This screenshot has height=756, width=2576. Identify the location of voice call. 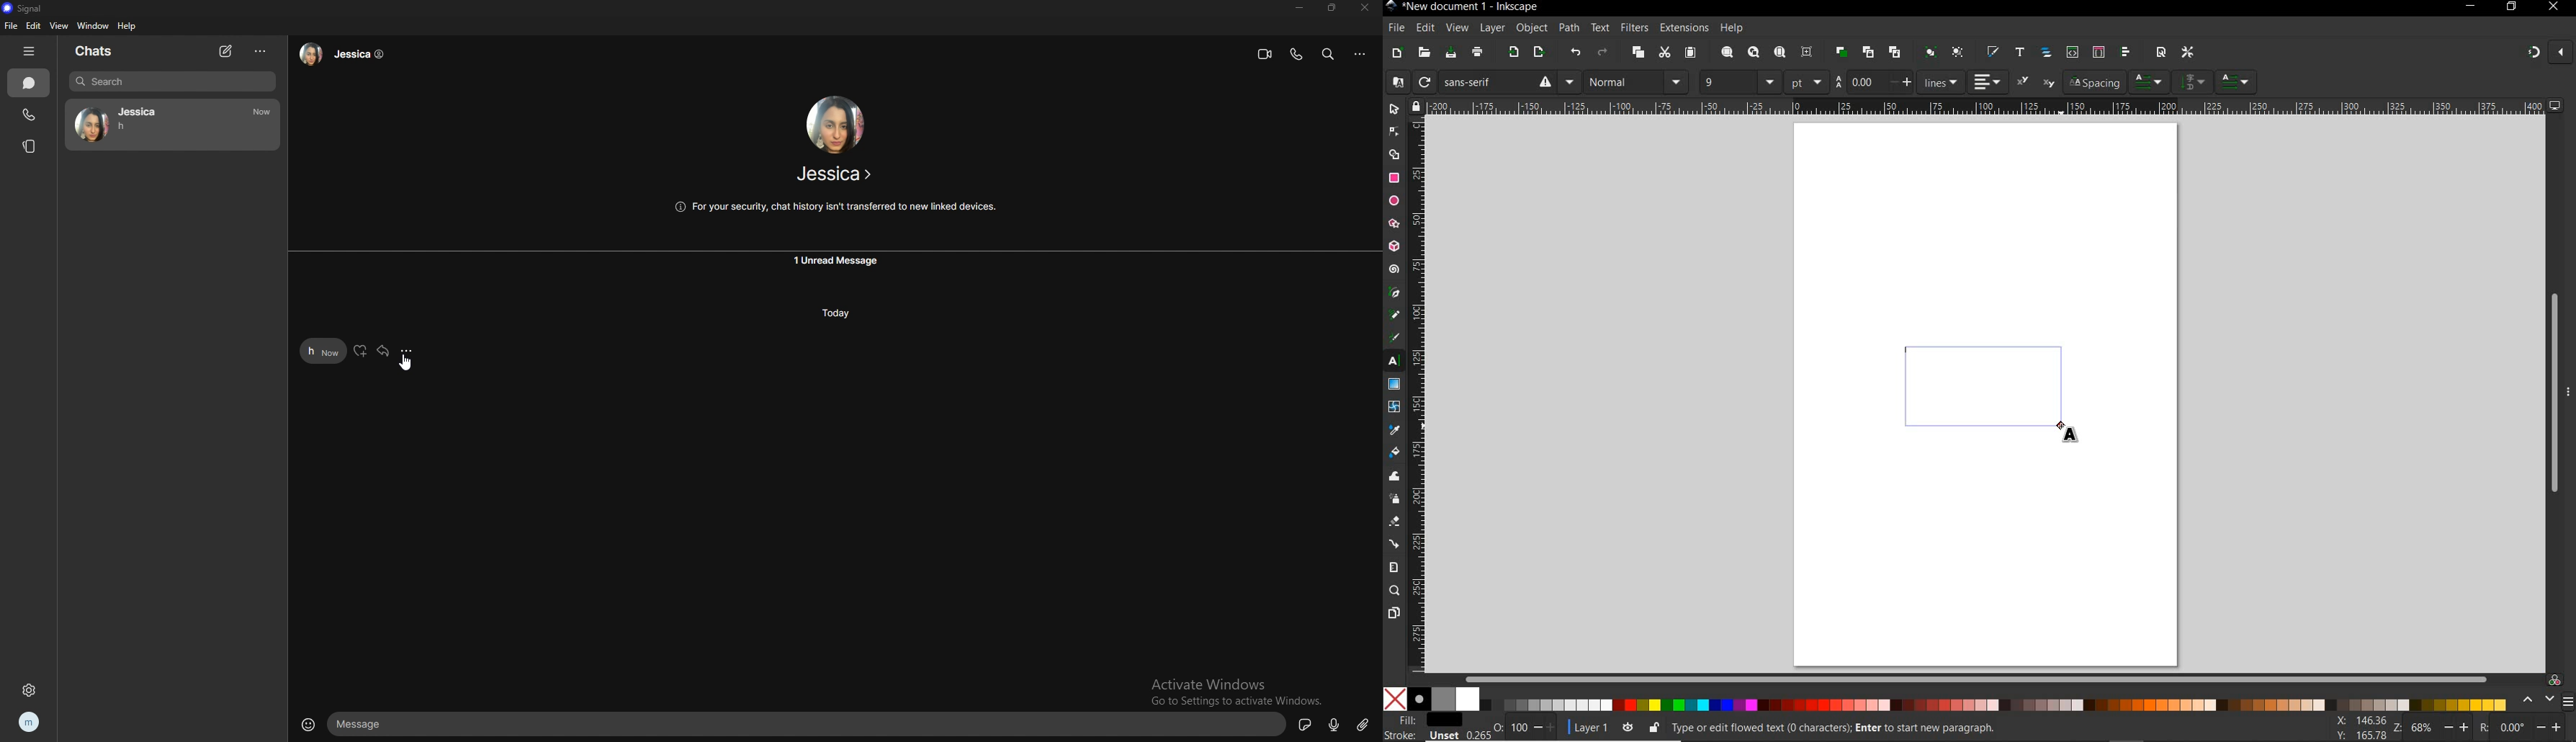
(1296, 55).